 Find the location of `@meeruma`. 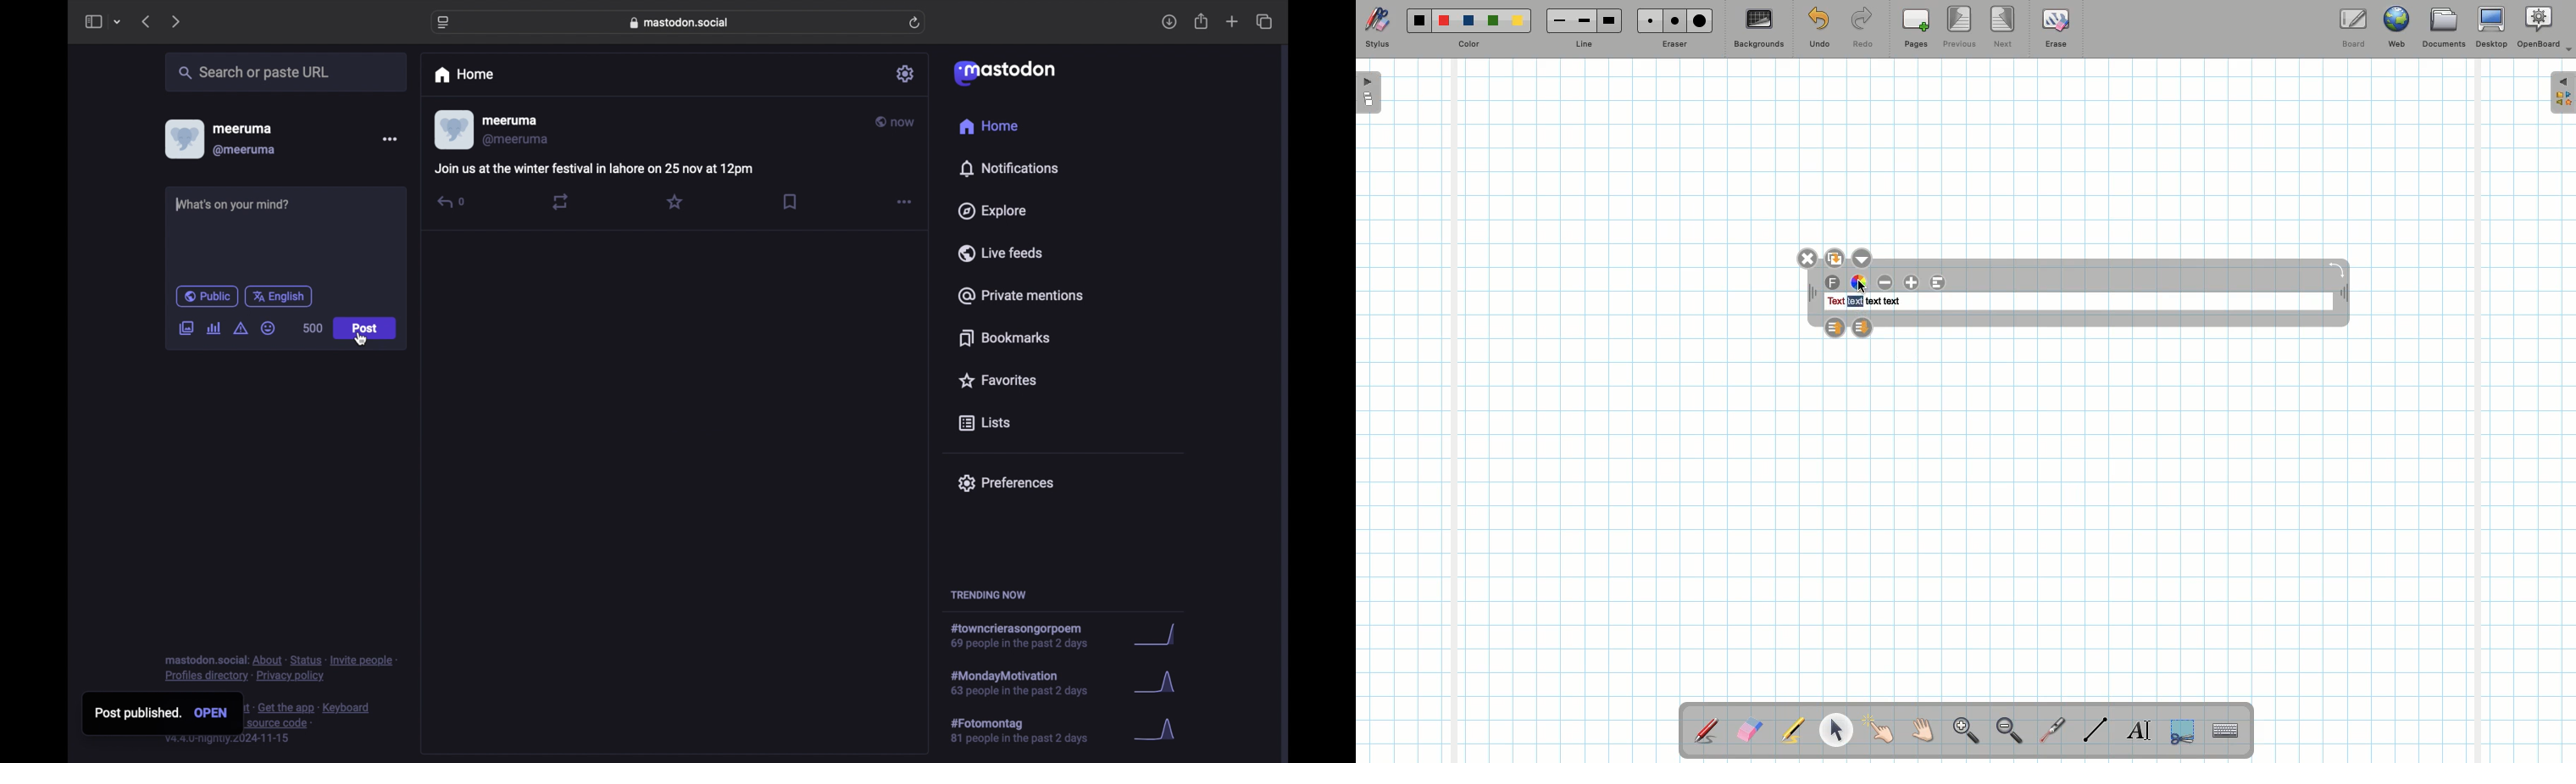

@meeruma is located at coordinates (244, 150).